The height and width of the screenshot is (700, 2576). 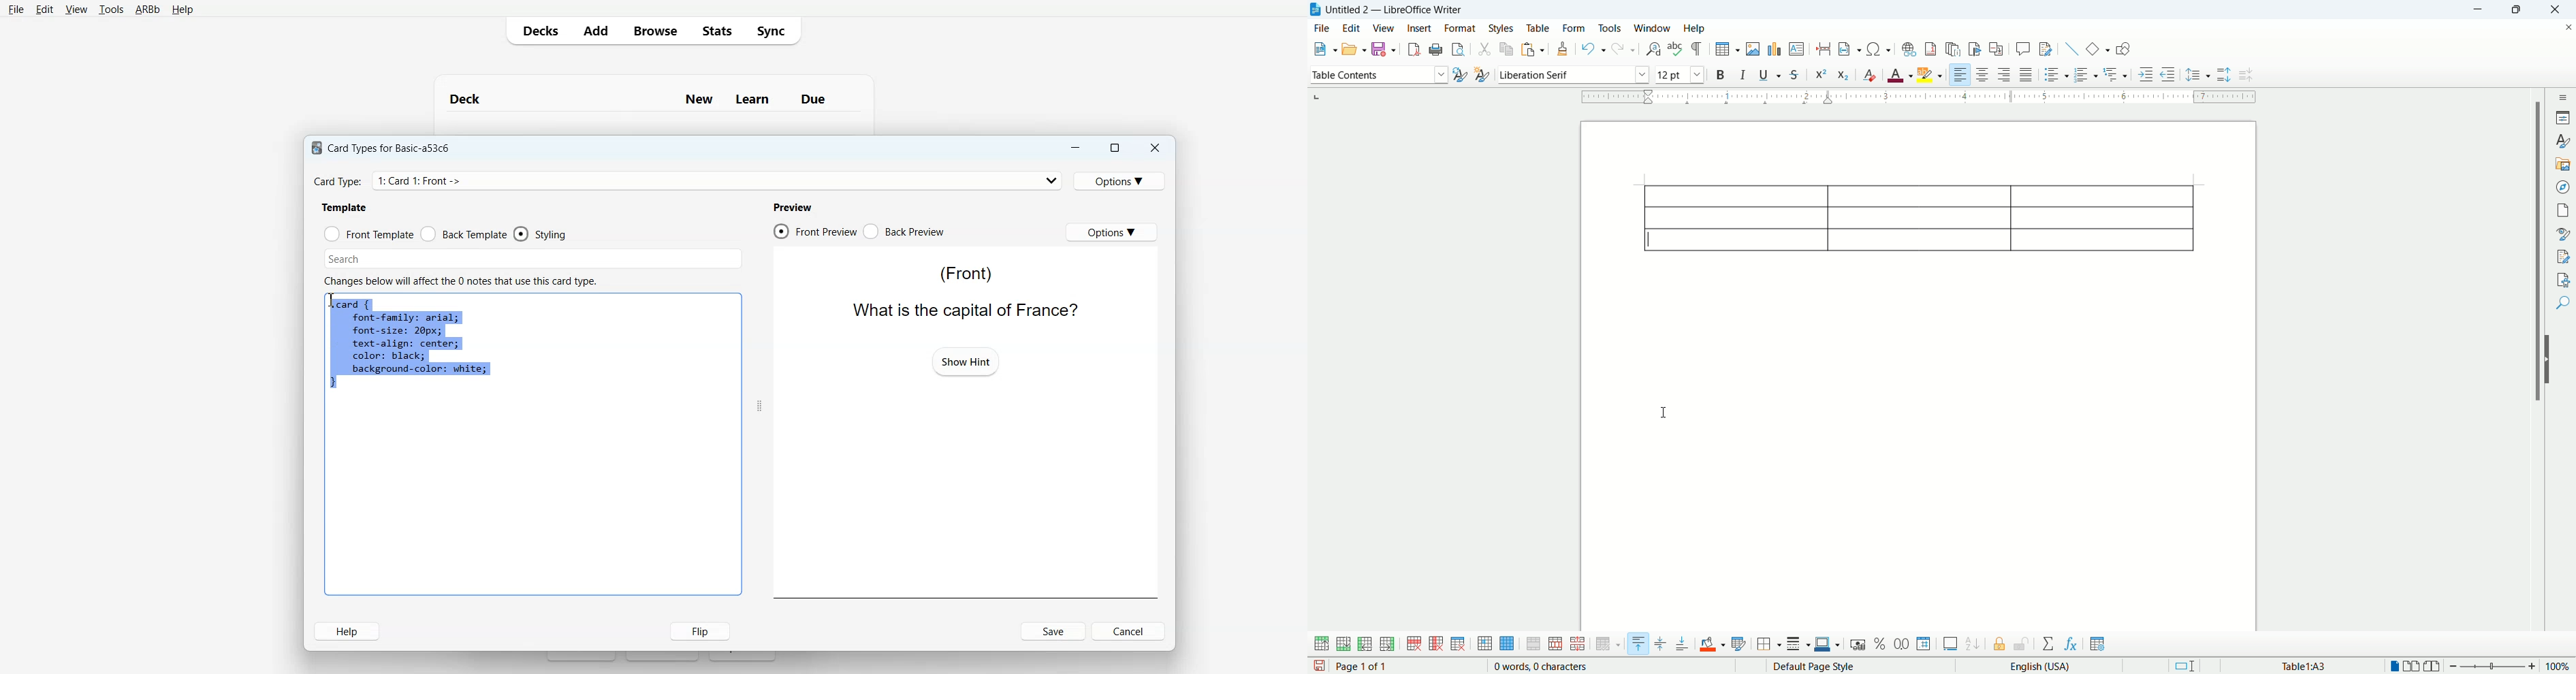 I want to click on maximize, so click(x=2514, y=12).